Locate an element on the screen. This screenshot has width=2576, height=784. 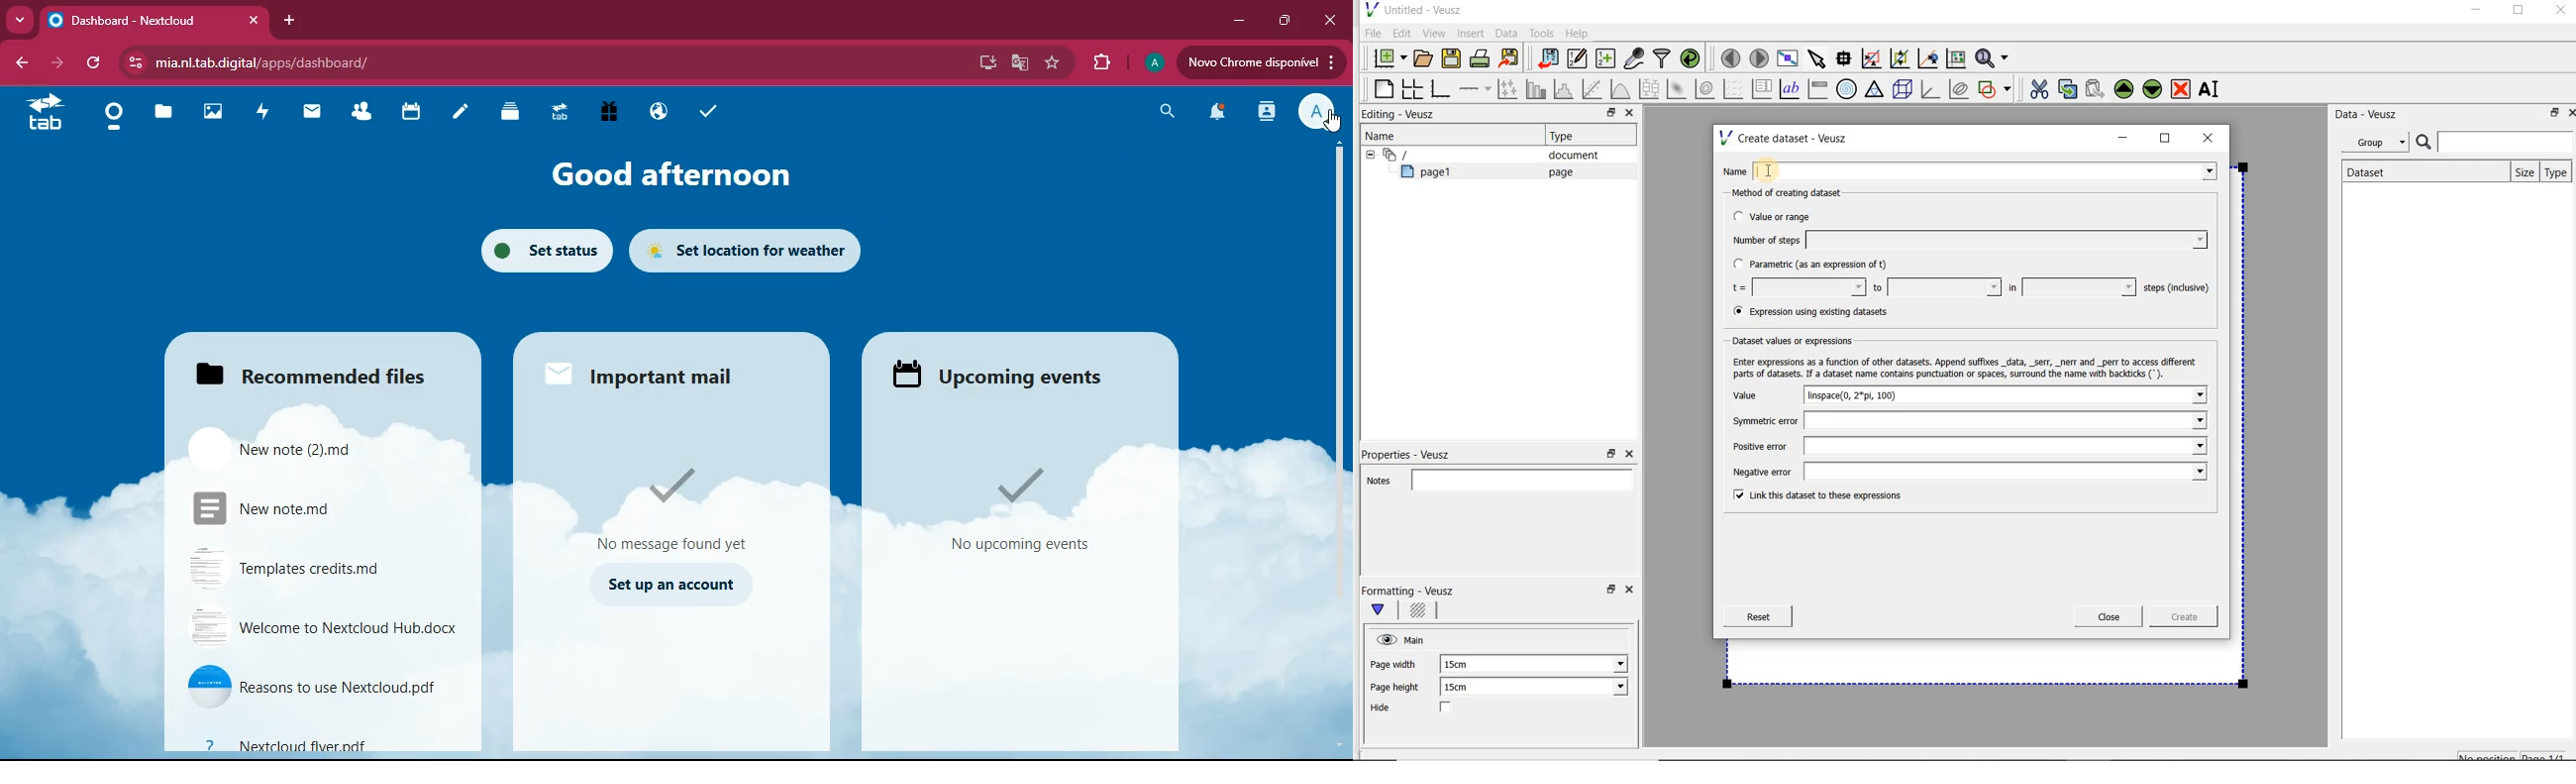
images is located at coordinates (210, 113).